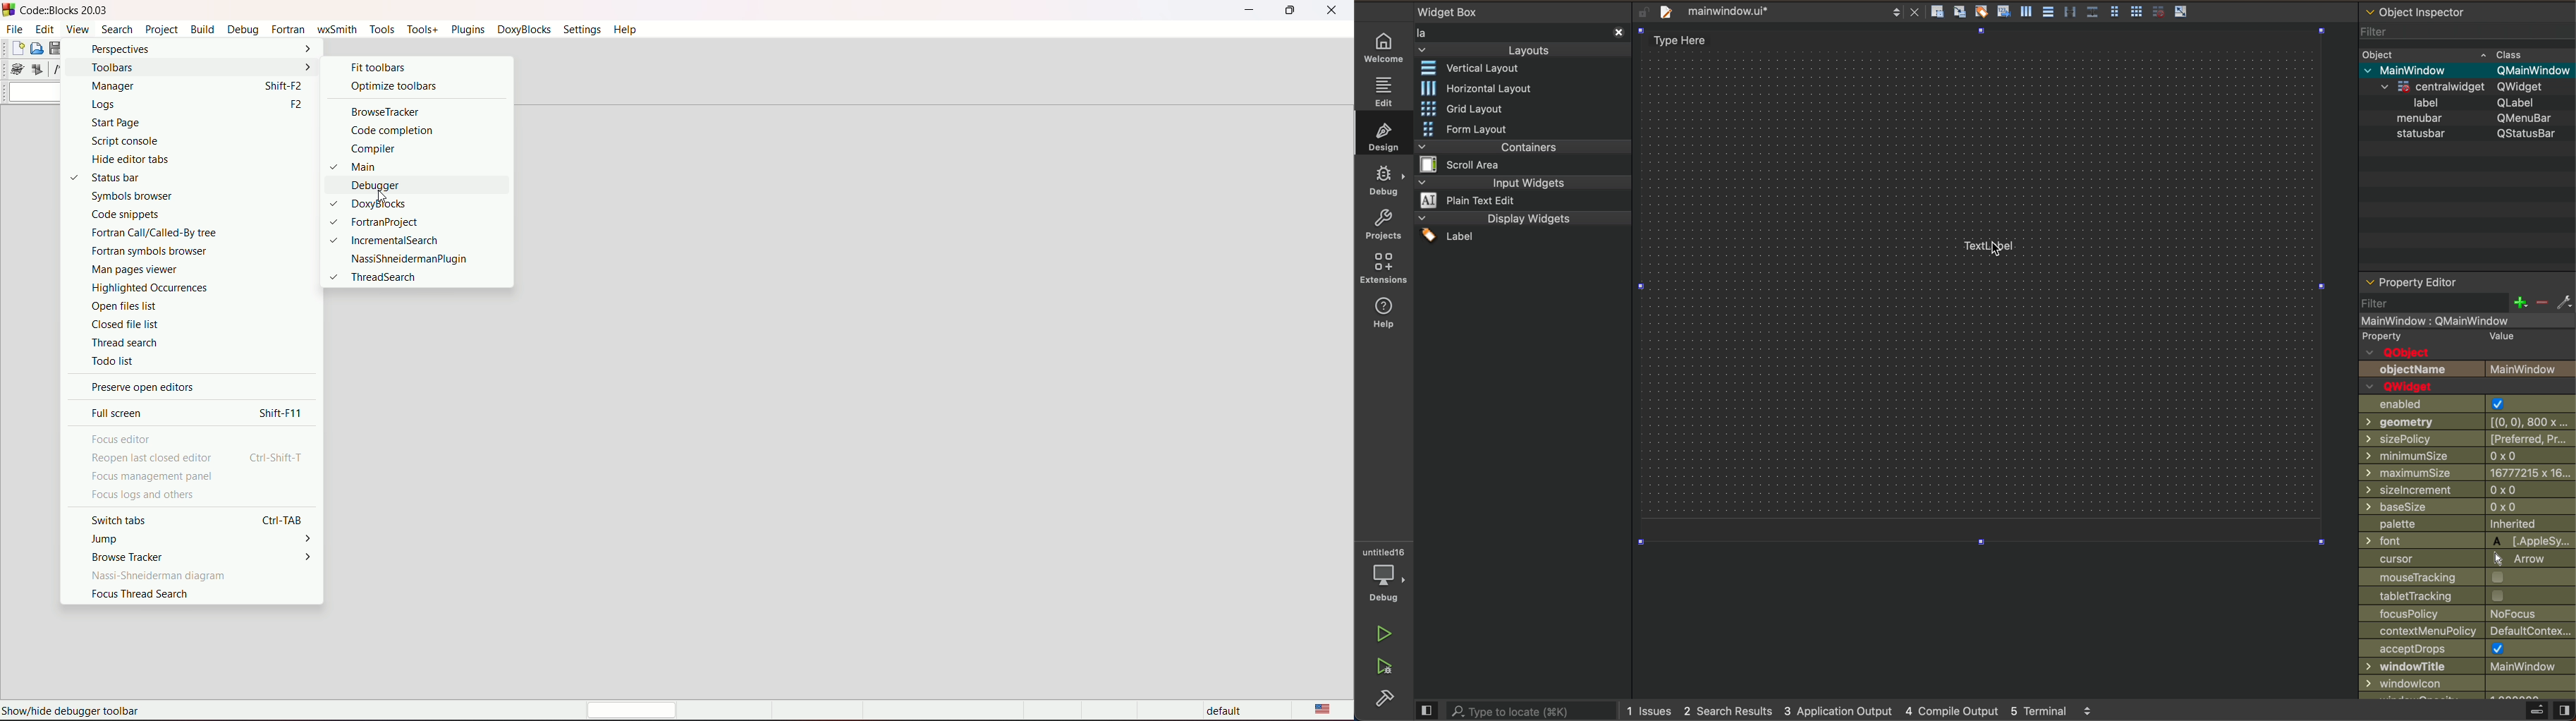 This screenshot has width=2576, height=728. I want to click on default, so click(1227, 712).